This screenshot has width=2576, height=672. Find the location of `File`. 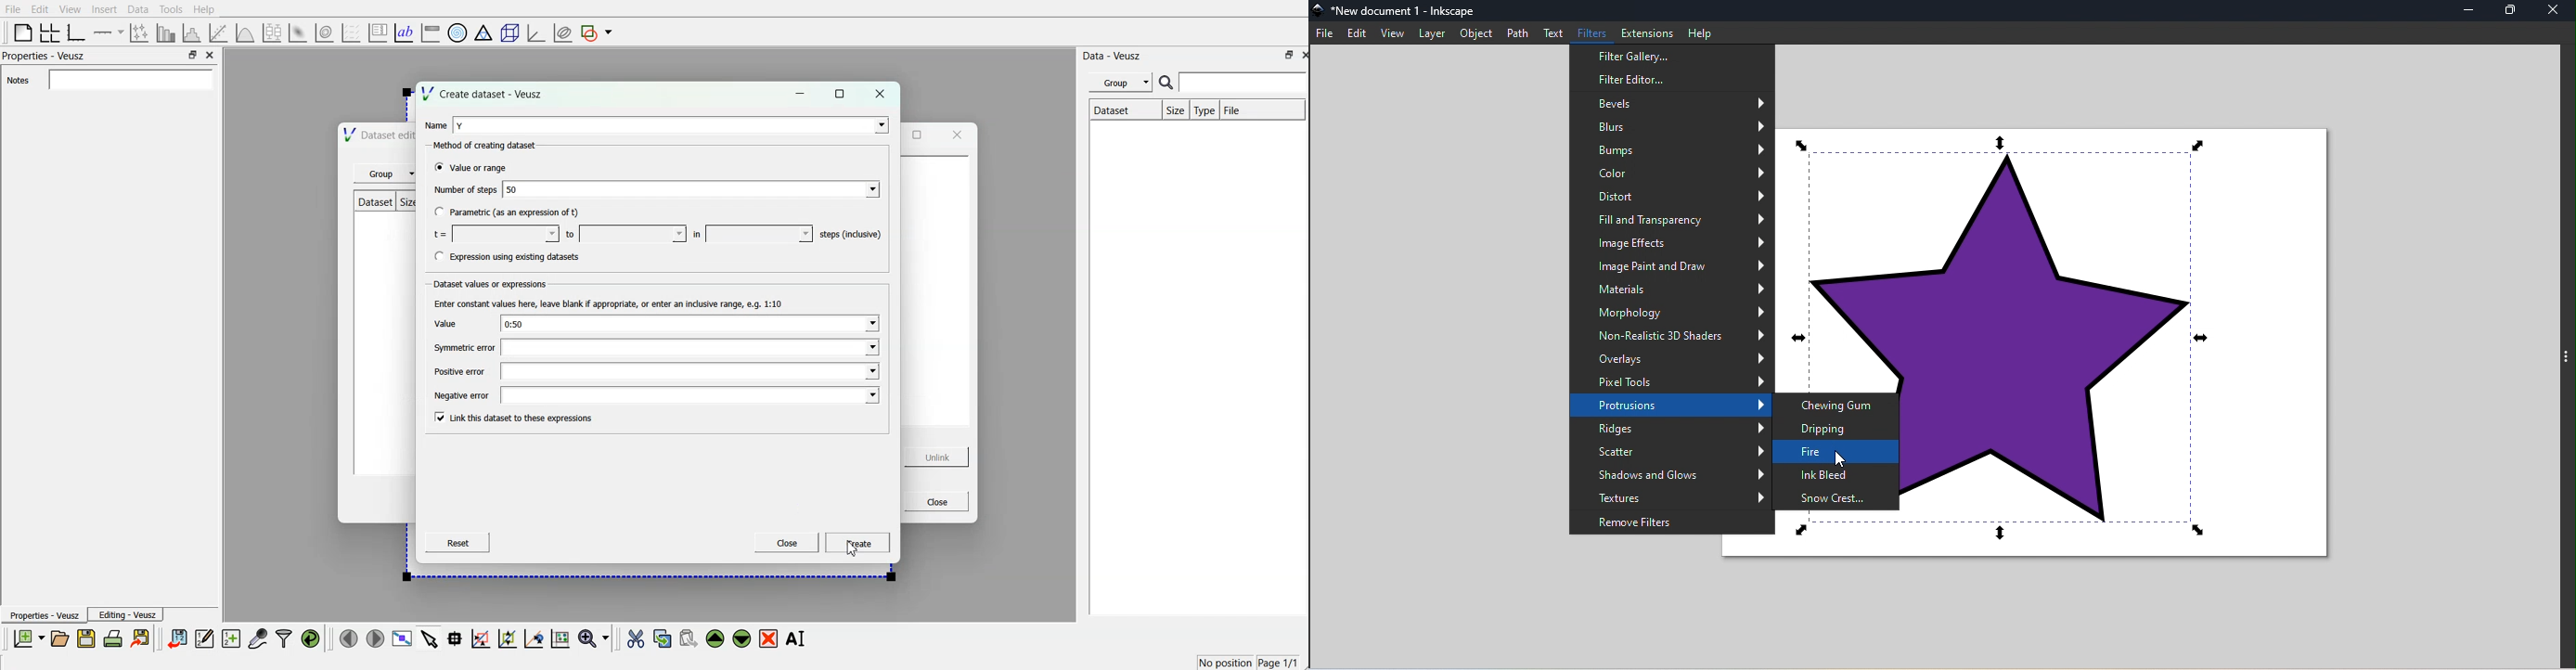

File is located at coordinates (14, 8).